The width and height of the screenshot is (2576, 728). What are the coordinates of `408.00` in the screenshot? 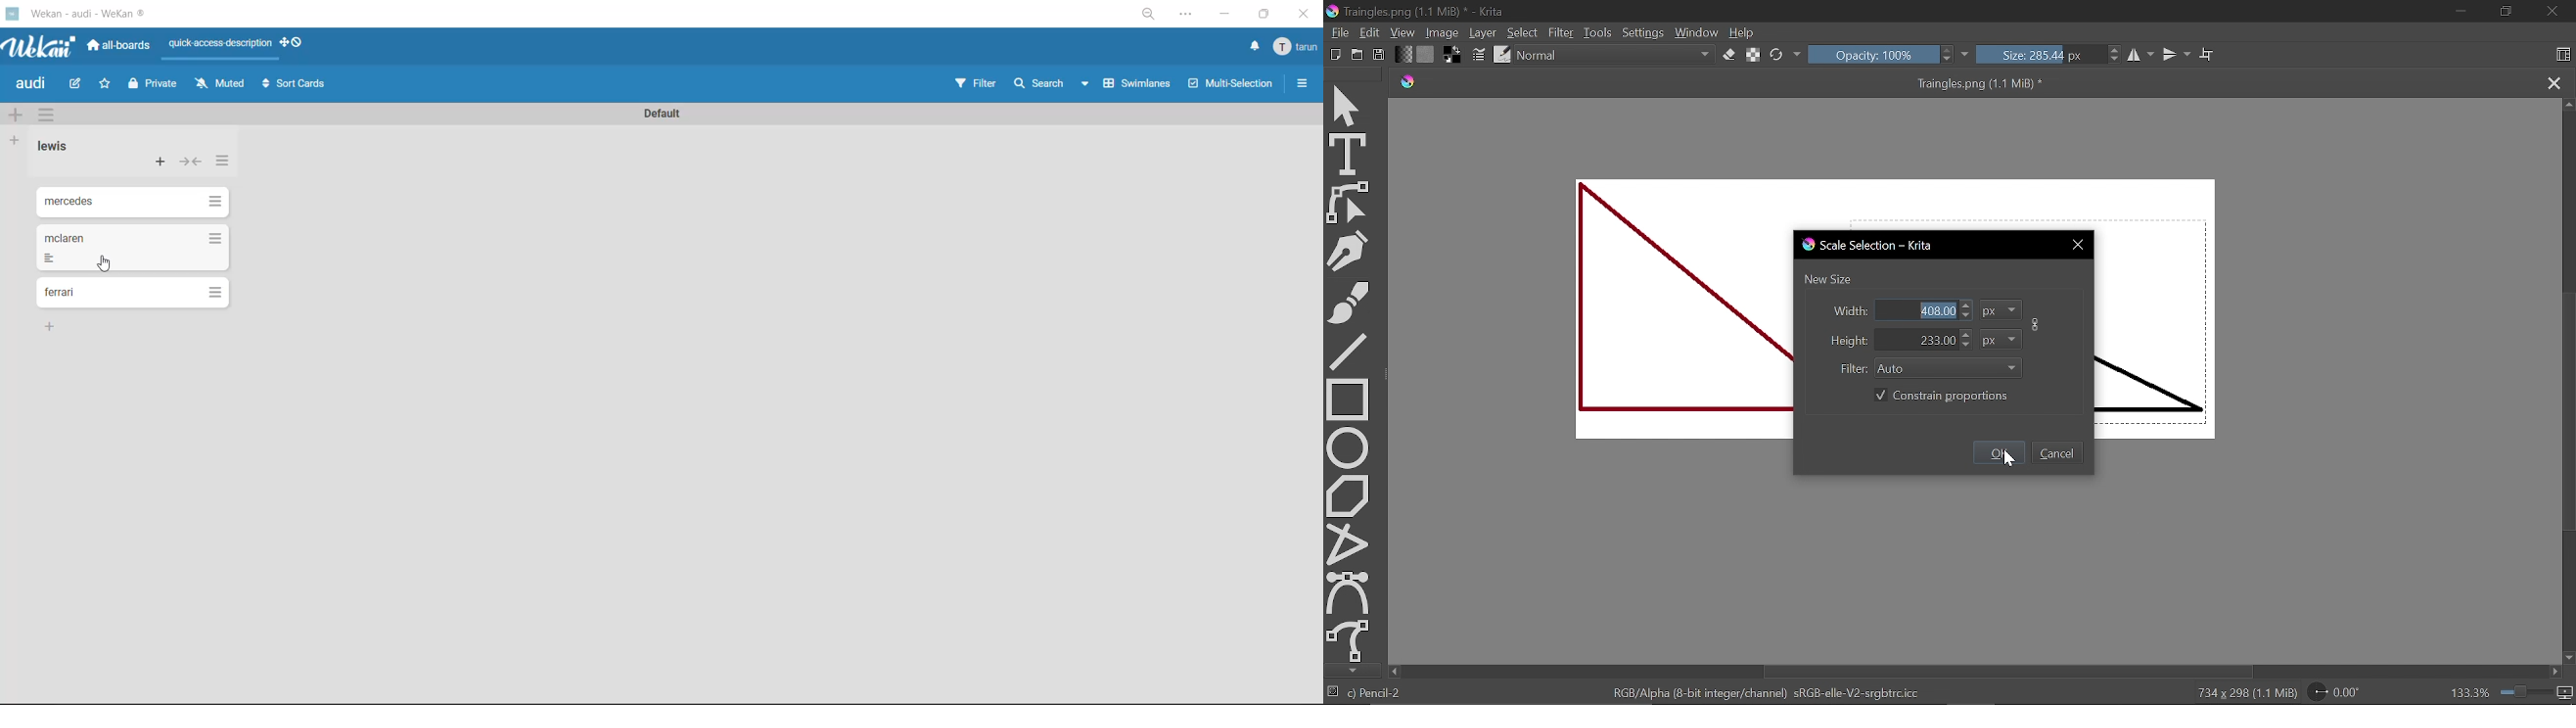 It's located at (1923, 310).